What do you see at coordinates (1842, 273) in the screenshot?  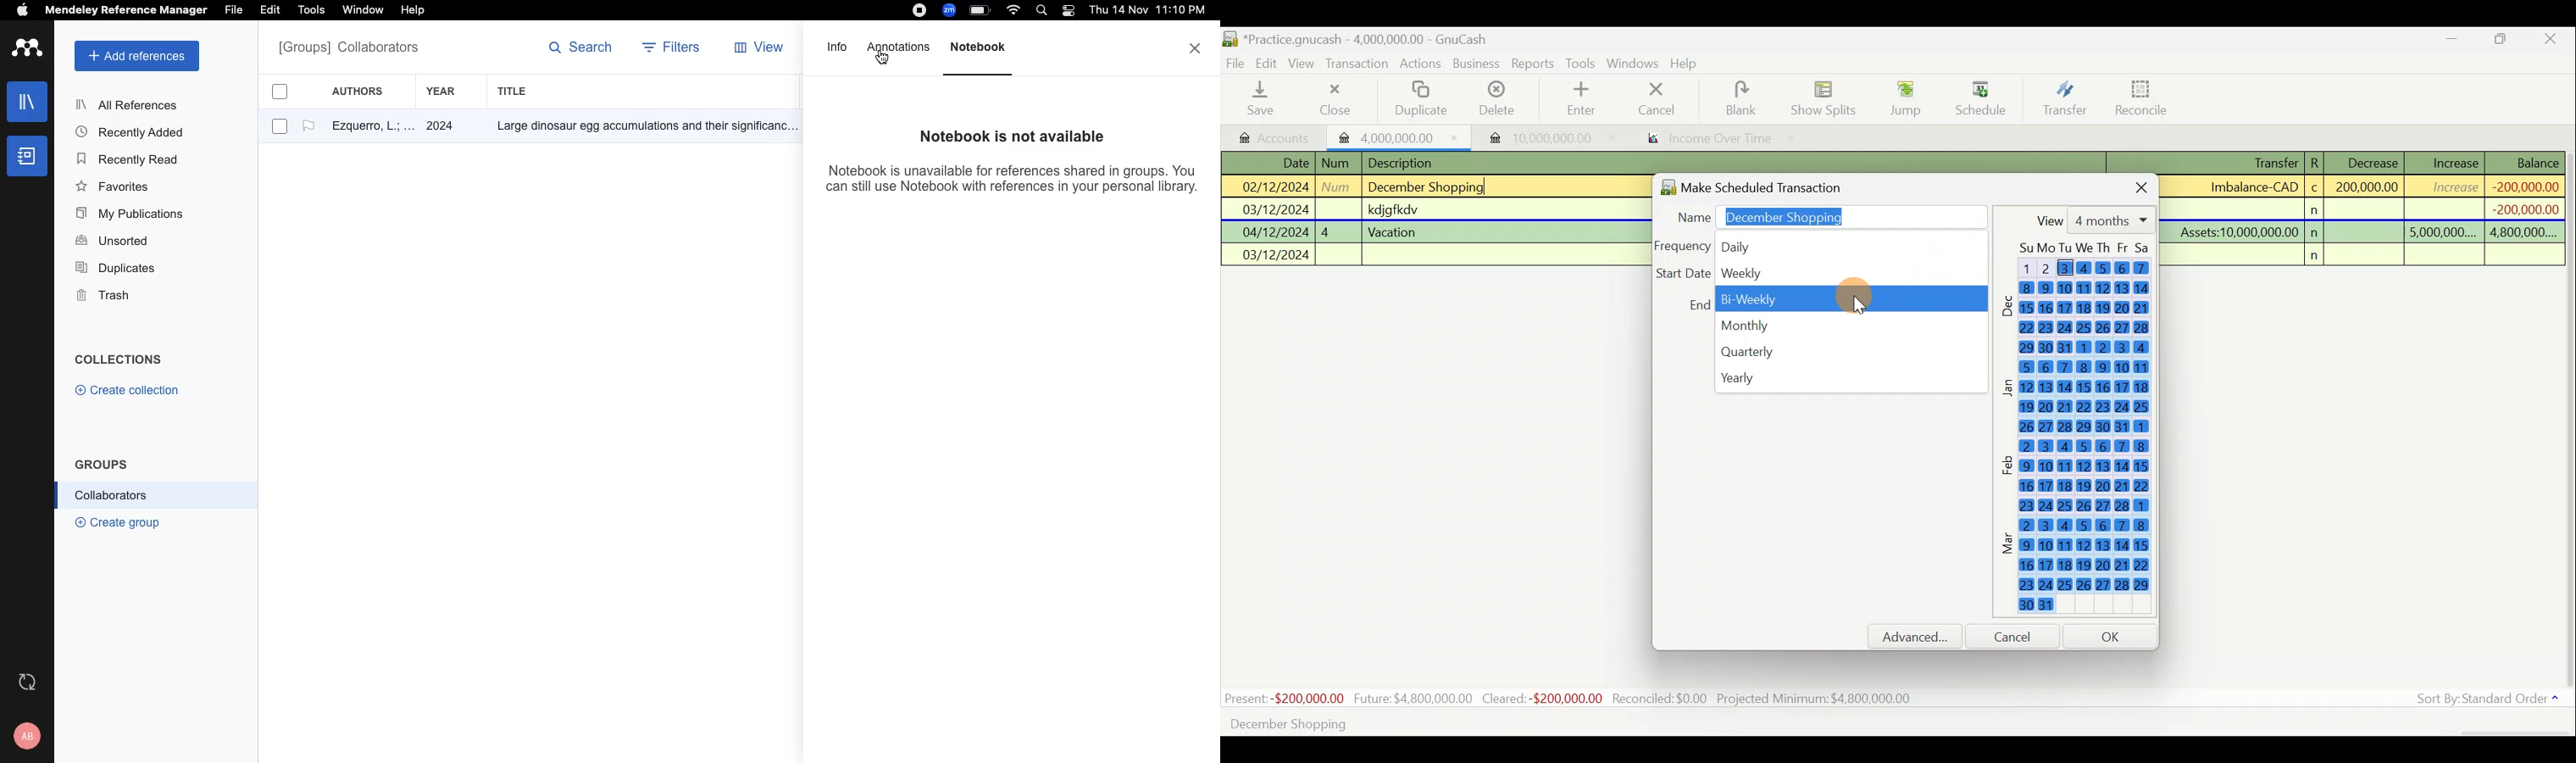 I see `Weekly` at bounding box center [1842, 273].